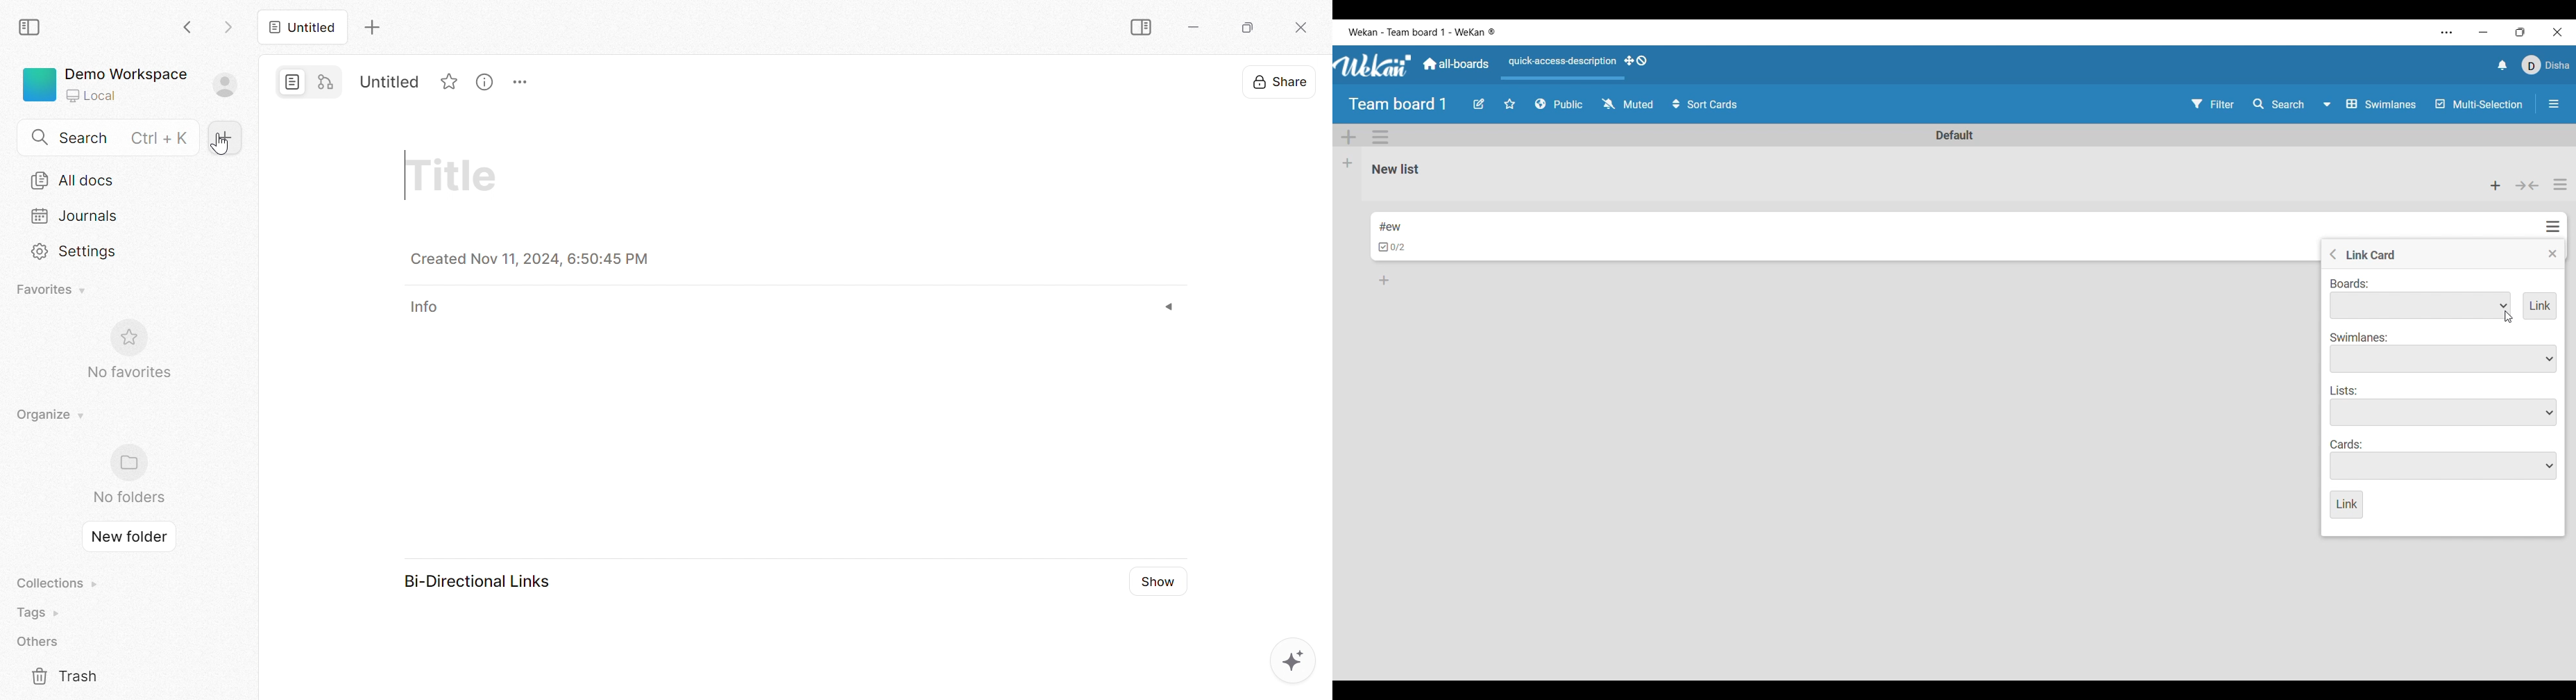  I want to click on New folder, so click(128, 536).